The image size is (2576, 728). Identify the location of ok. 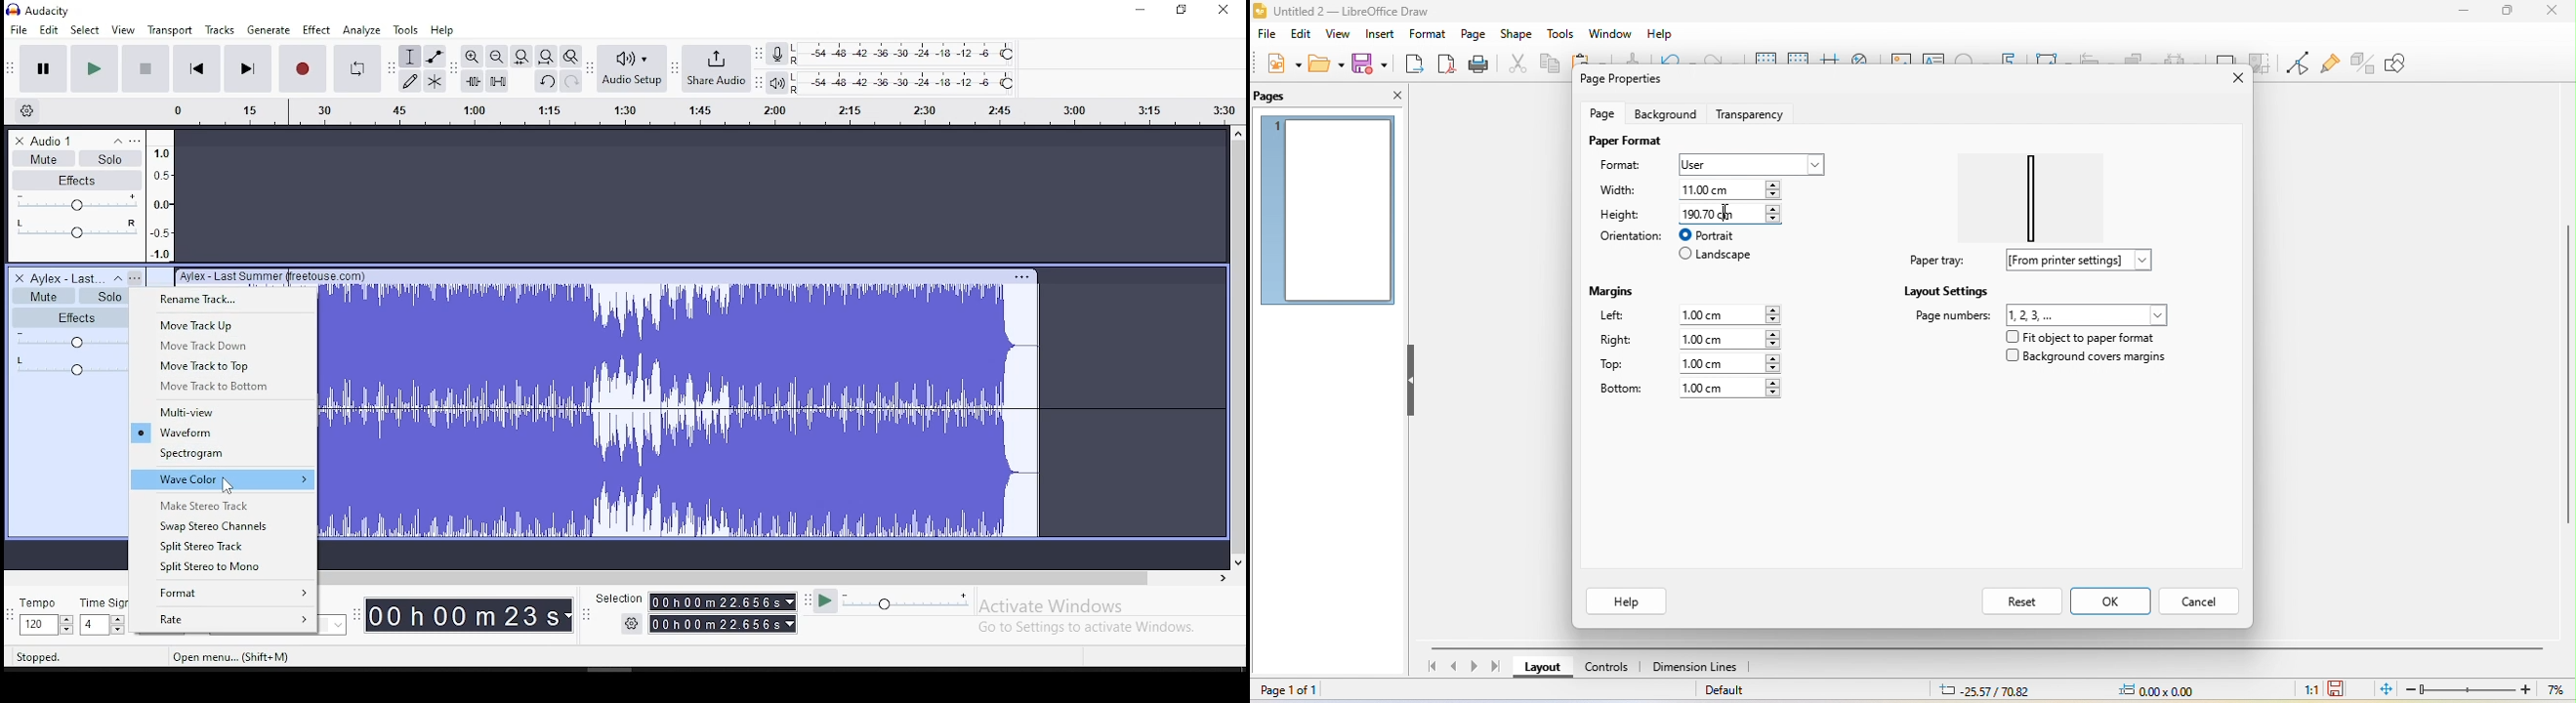
(2112, 601).